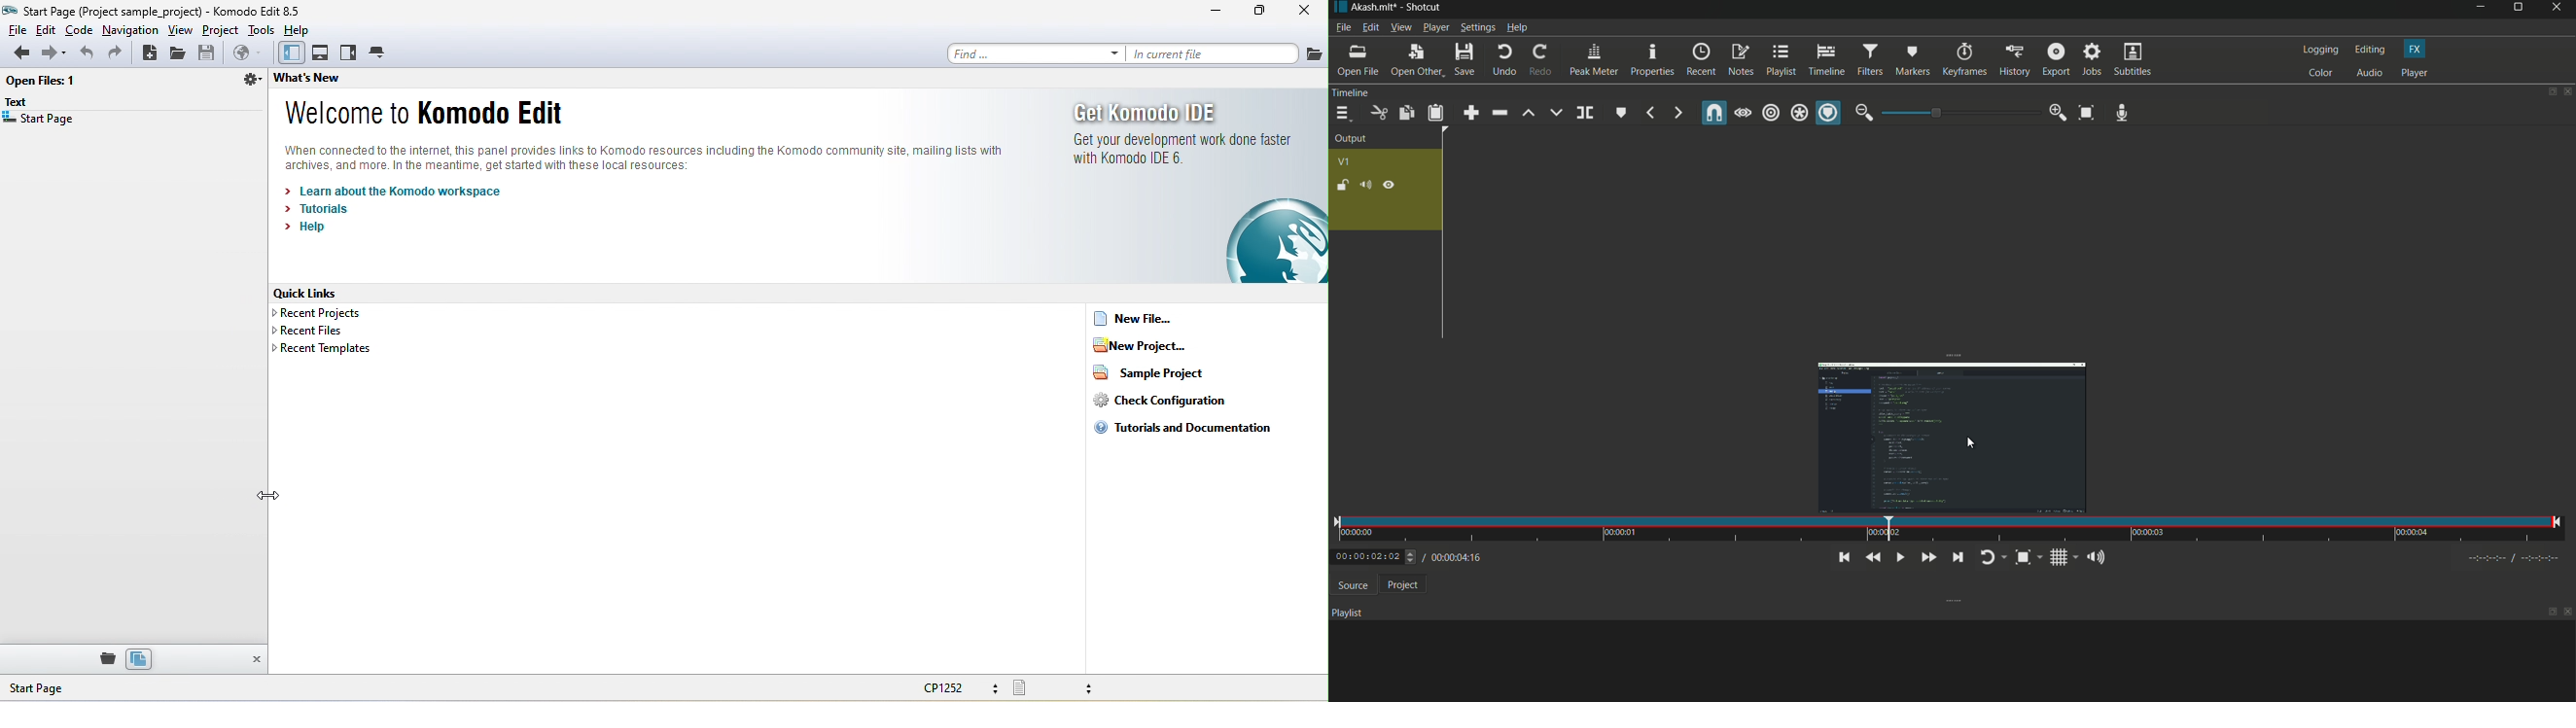 Image resolution: width=2576 pixels, height=728 pixels. I want to click on lift, so click(1529, 113).